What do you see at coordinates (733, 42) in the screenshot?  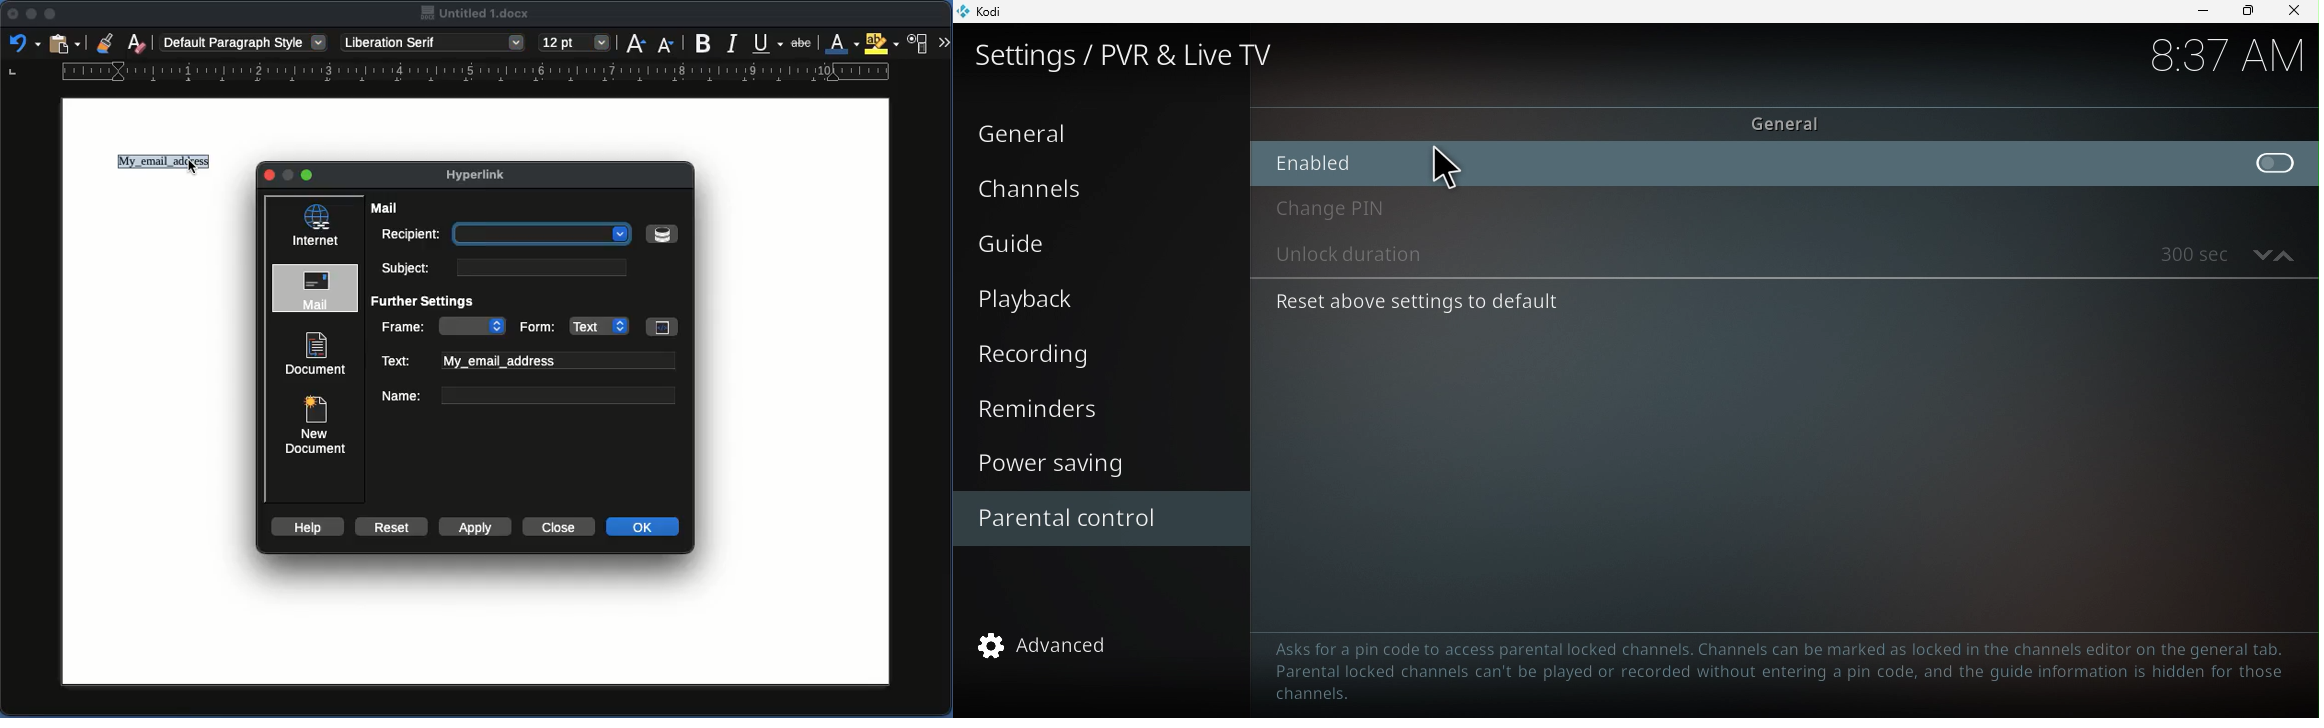 I see `Italics` at bounding box center [733, 42].